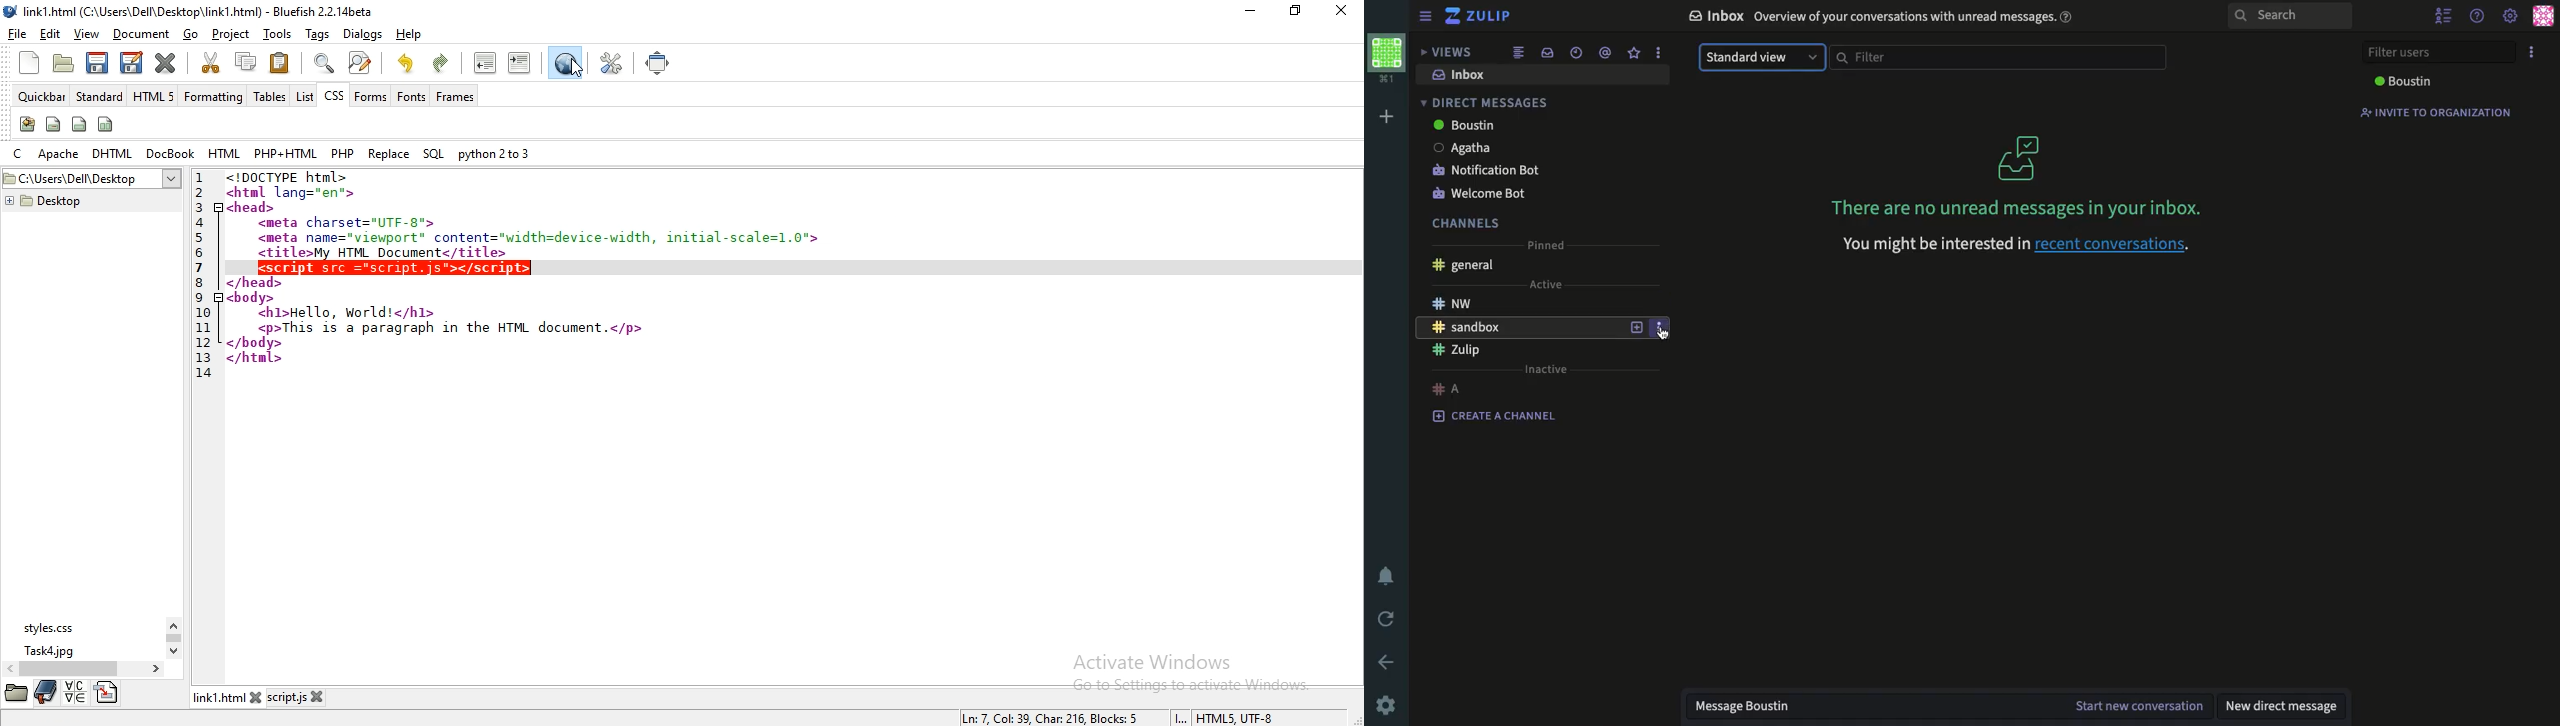  I want to click on span, so click(52, 124).